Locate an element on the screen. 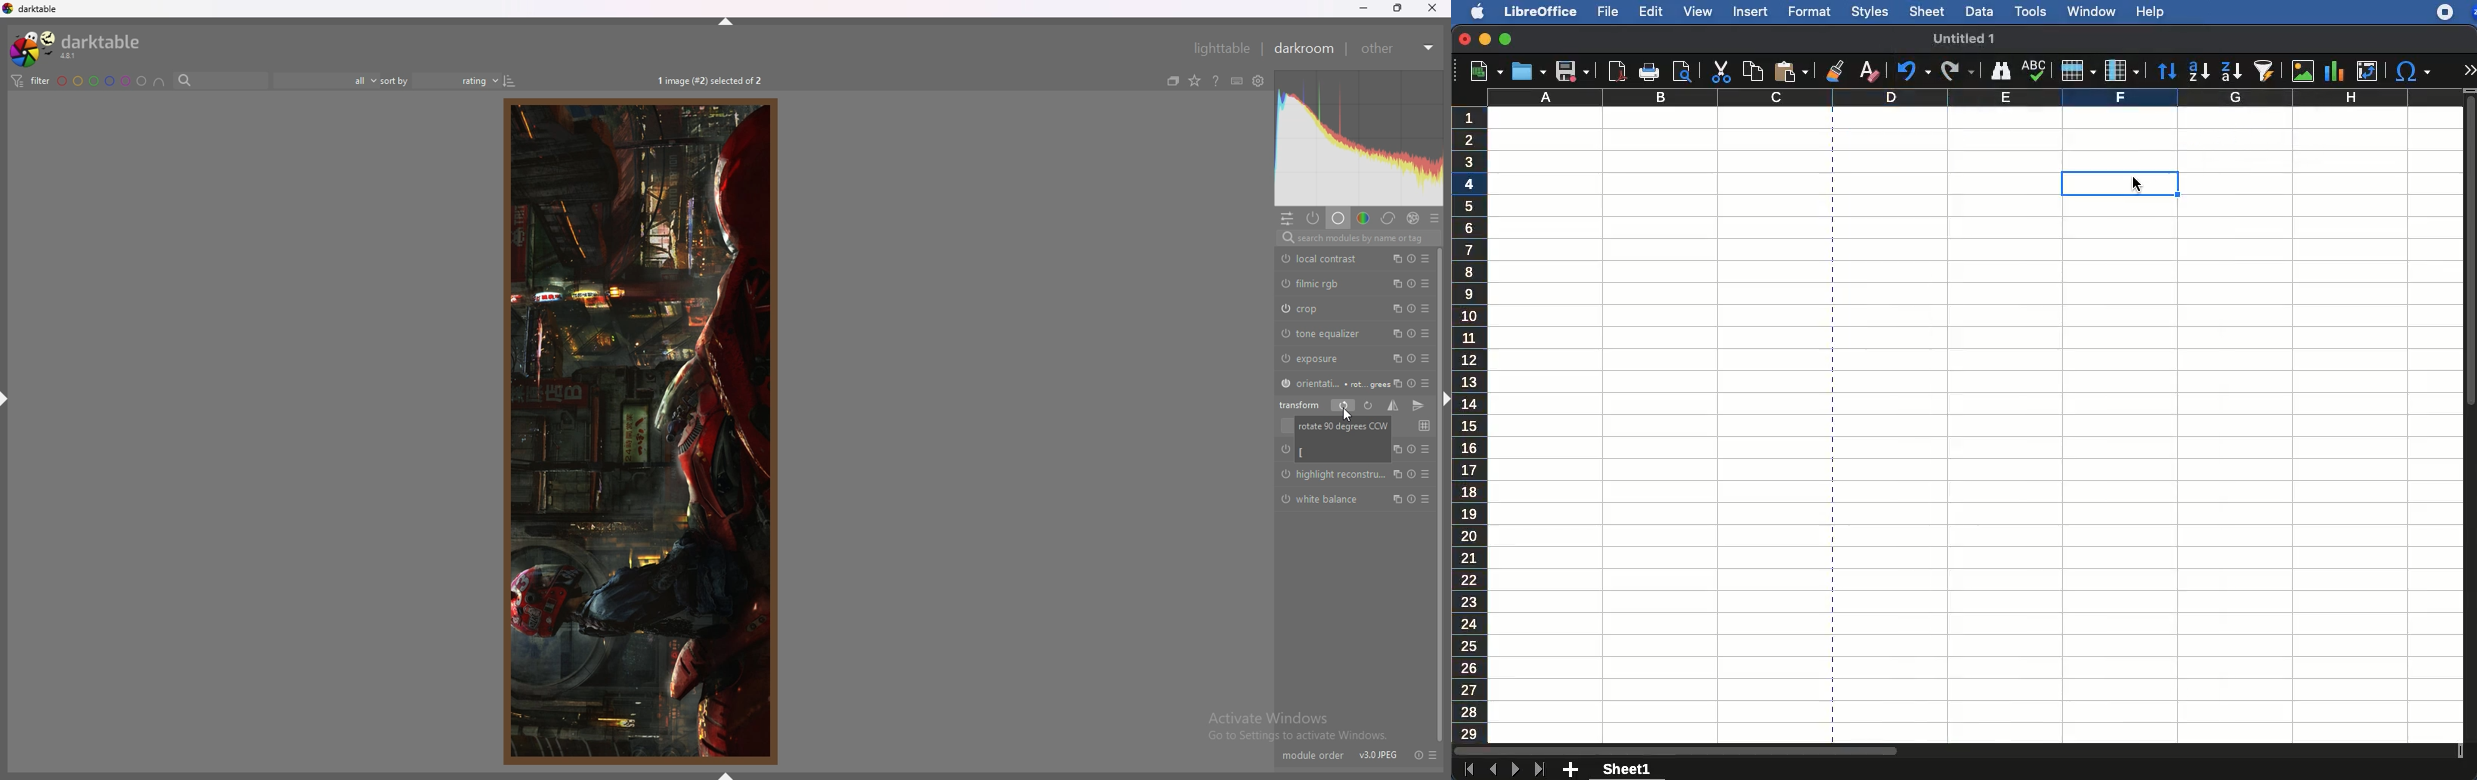 This screenshot has width=2492, height=784. sort is located at coordinates (2263, 72).